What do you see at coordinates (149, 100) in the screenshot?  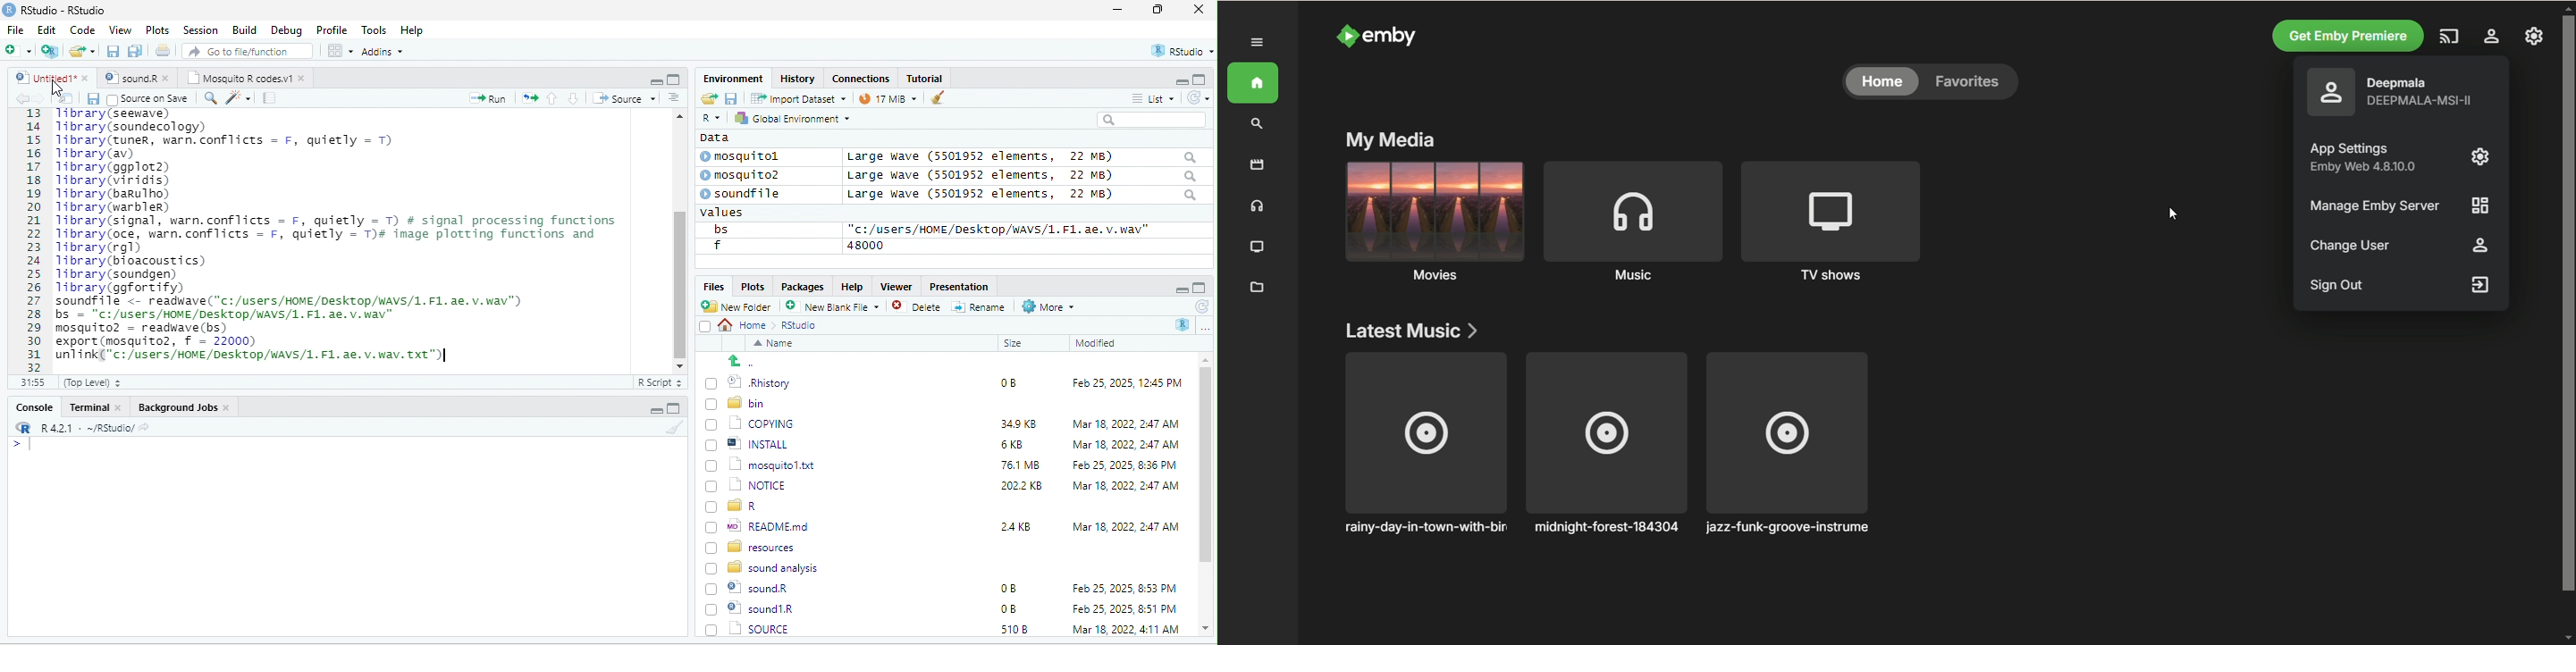 I see `source on Save` at bounding box center [149, 100].